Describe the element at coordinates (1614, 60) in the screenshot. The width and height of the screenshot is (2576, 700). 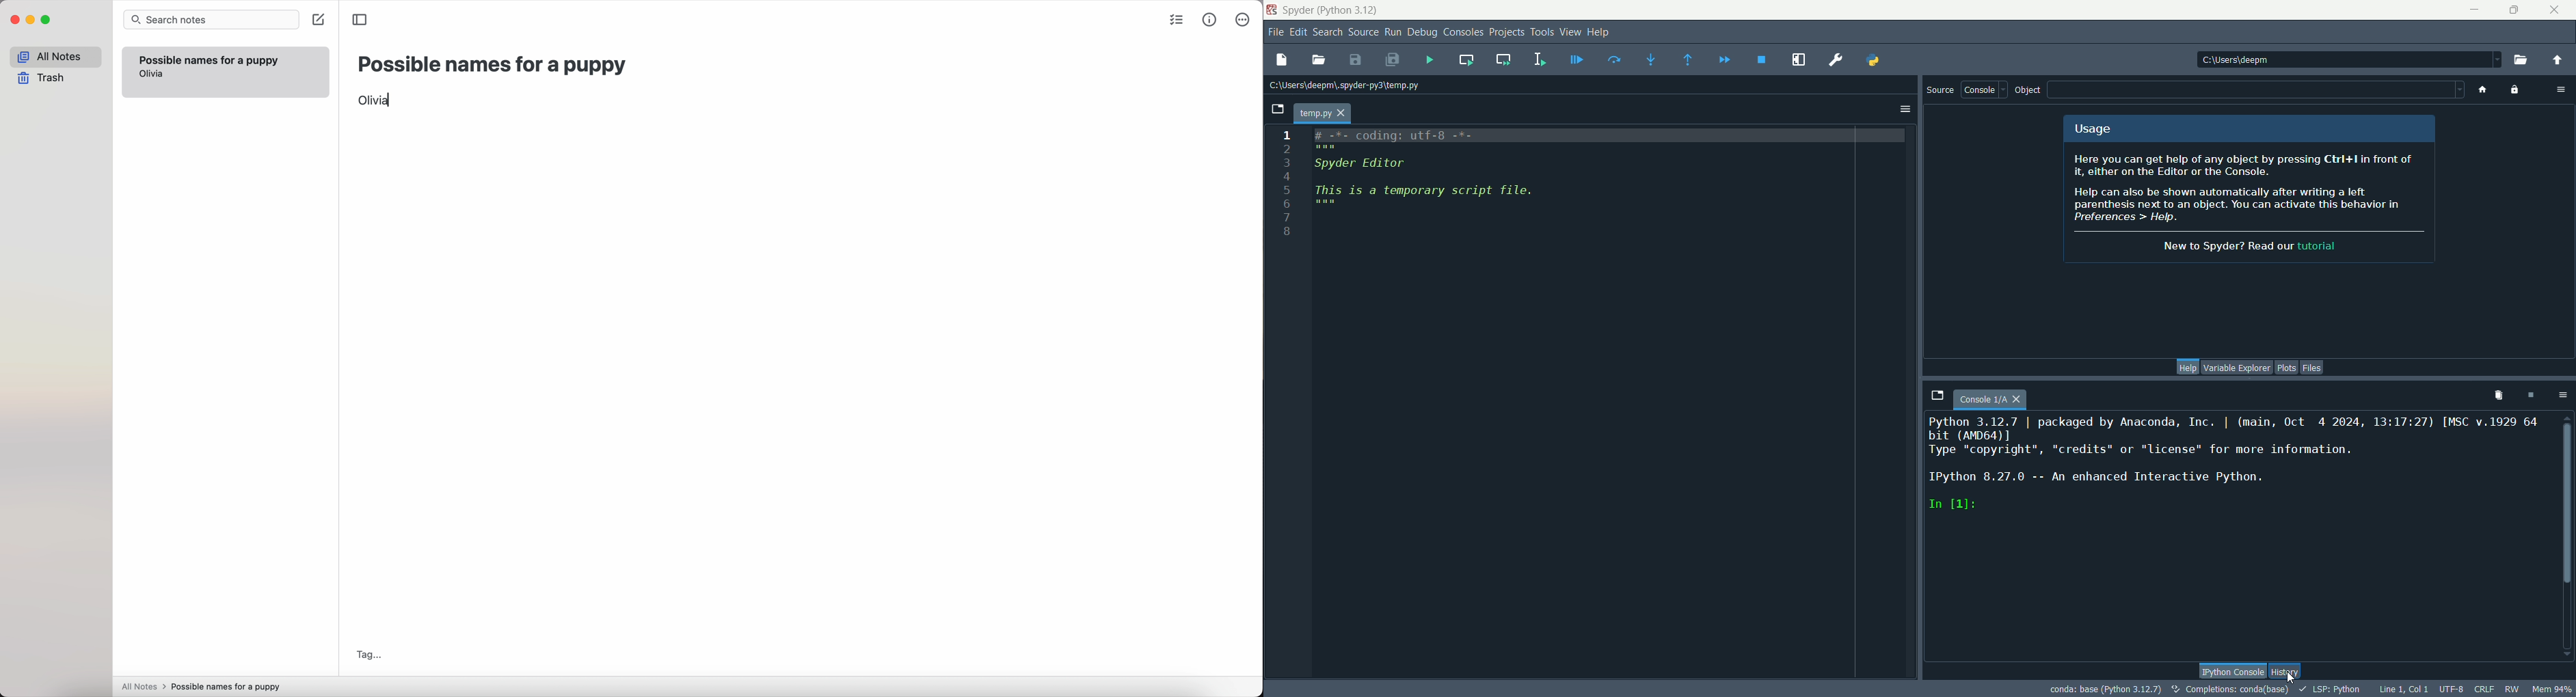
I see `run current line` at that location.